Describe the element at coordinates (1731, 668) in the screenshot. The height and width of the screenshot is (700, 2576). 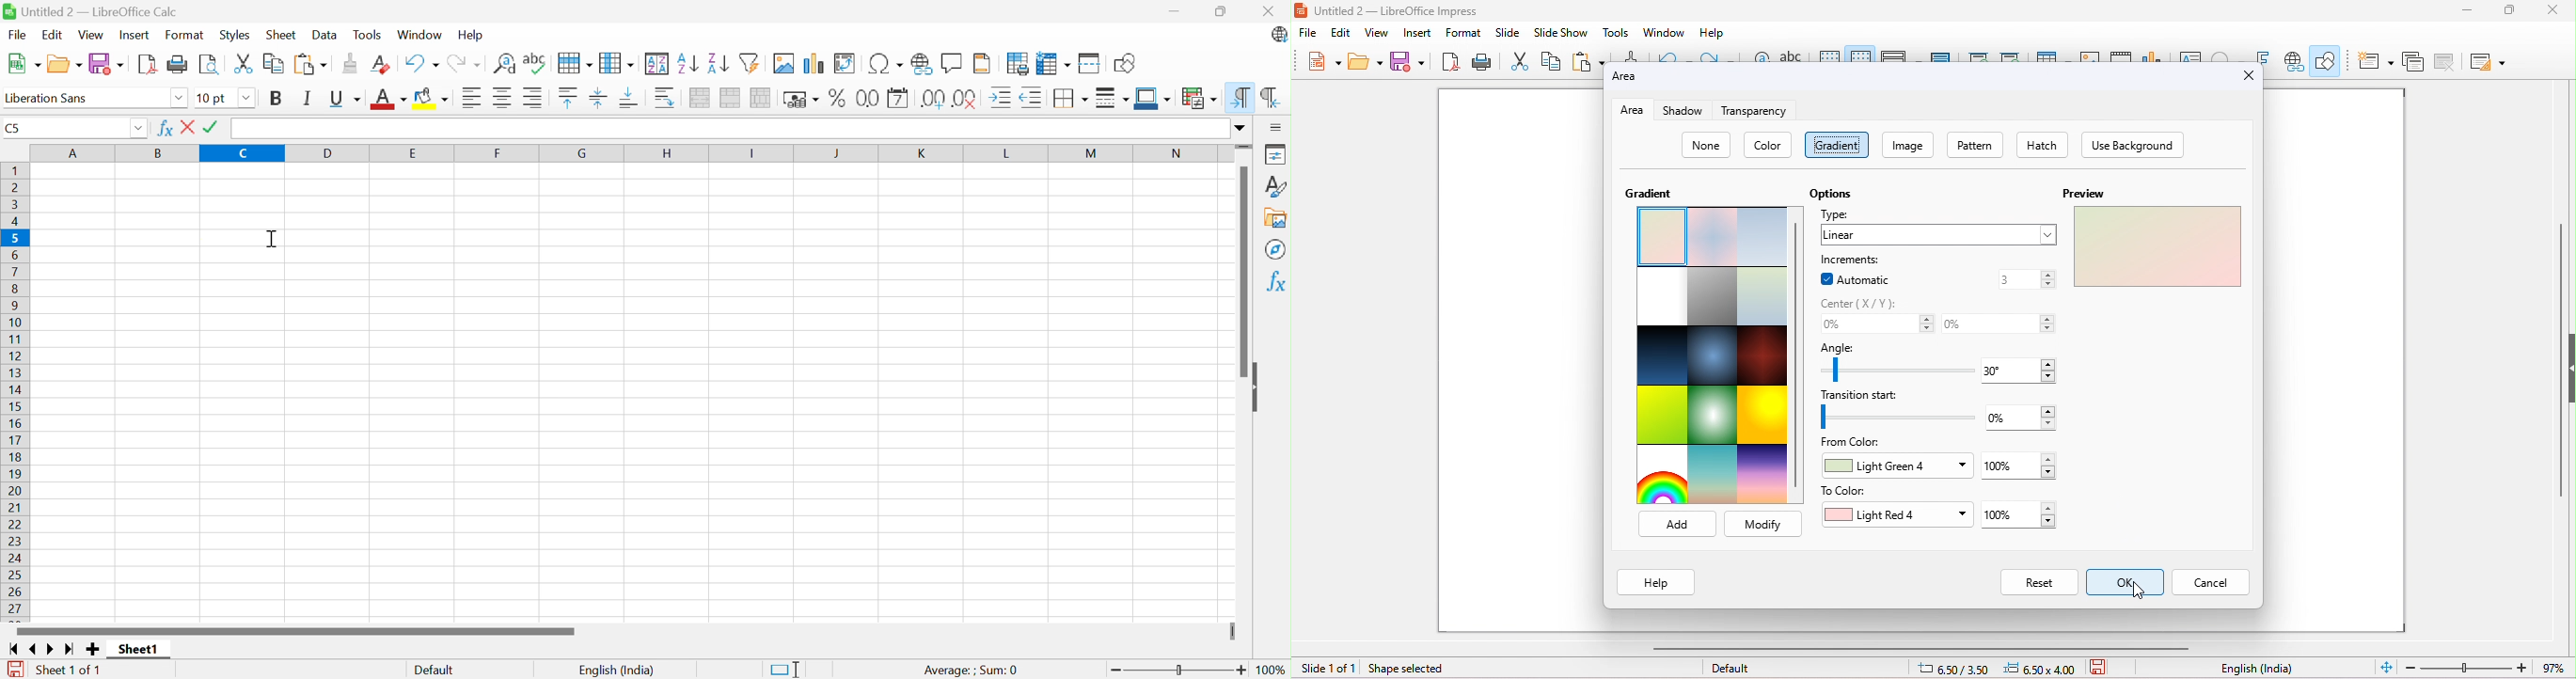
I see `default` at that location.